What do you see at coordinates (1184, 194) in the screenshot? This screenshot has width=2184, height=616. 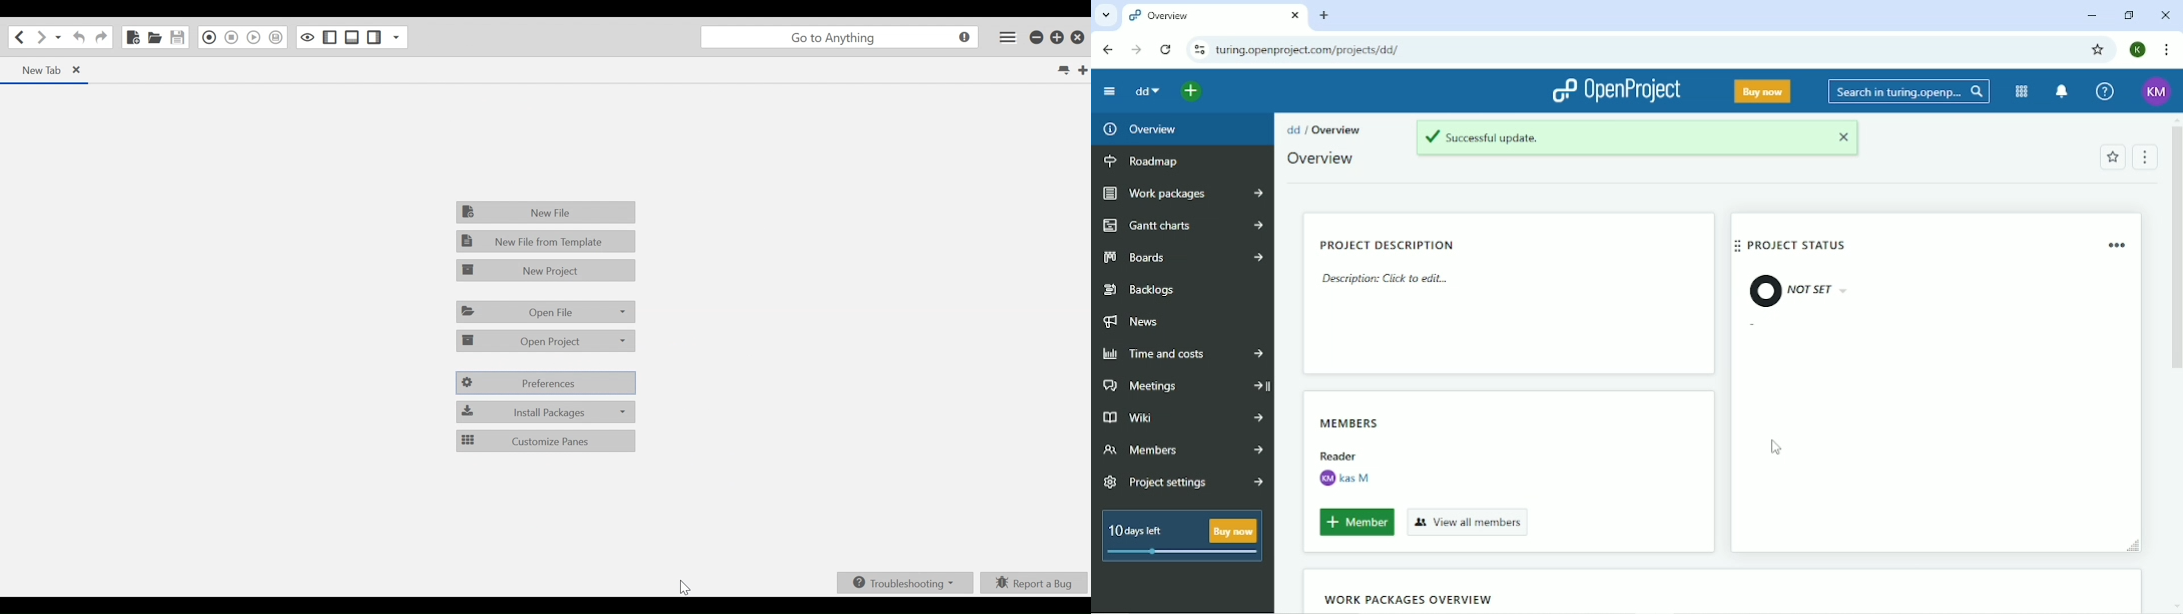 I see `Work packages` at bounding box center [1184, 194].